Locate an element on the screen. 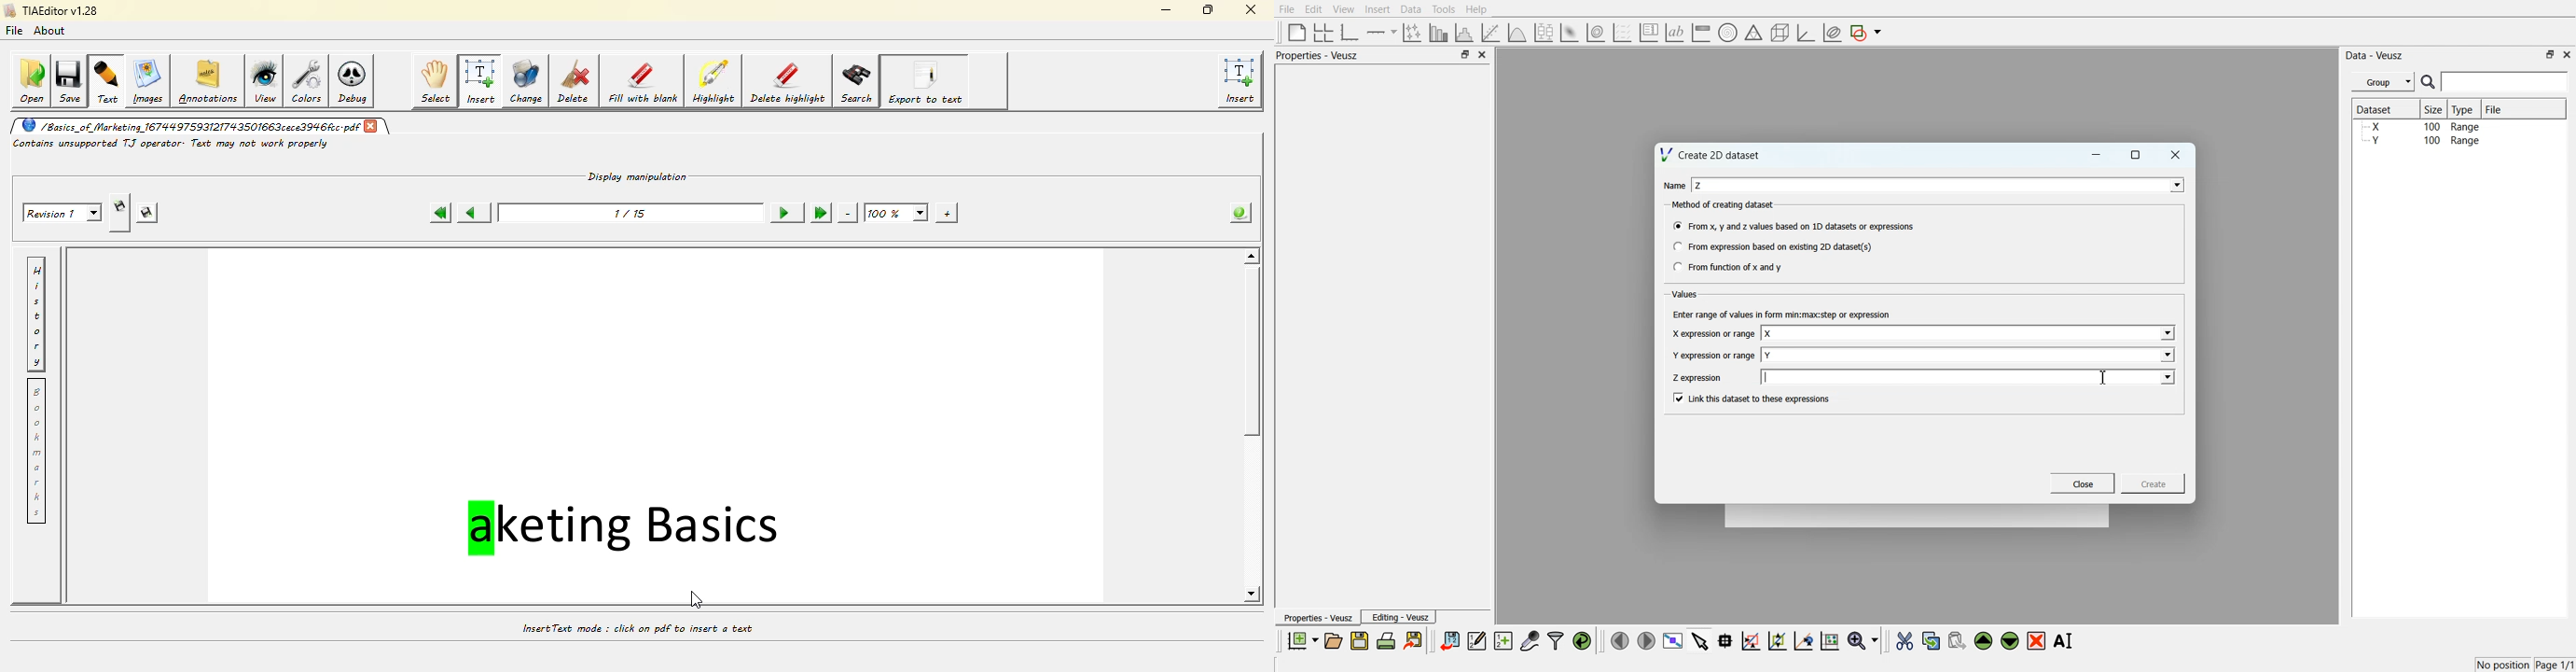 The image size is (2576, 672). Minimize is located at coordinates (2096, 155).